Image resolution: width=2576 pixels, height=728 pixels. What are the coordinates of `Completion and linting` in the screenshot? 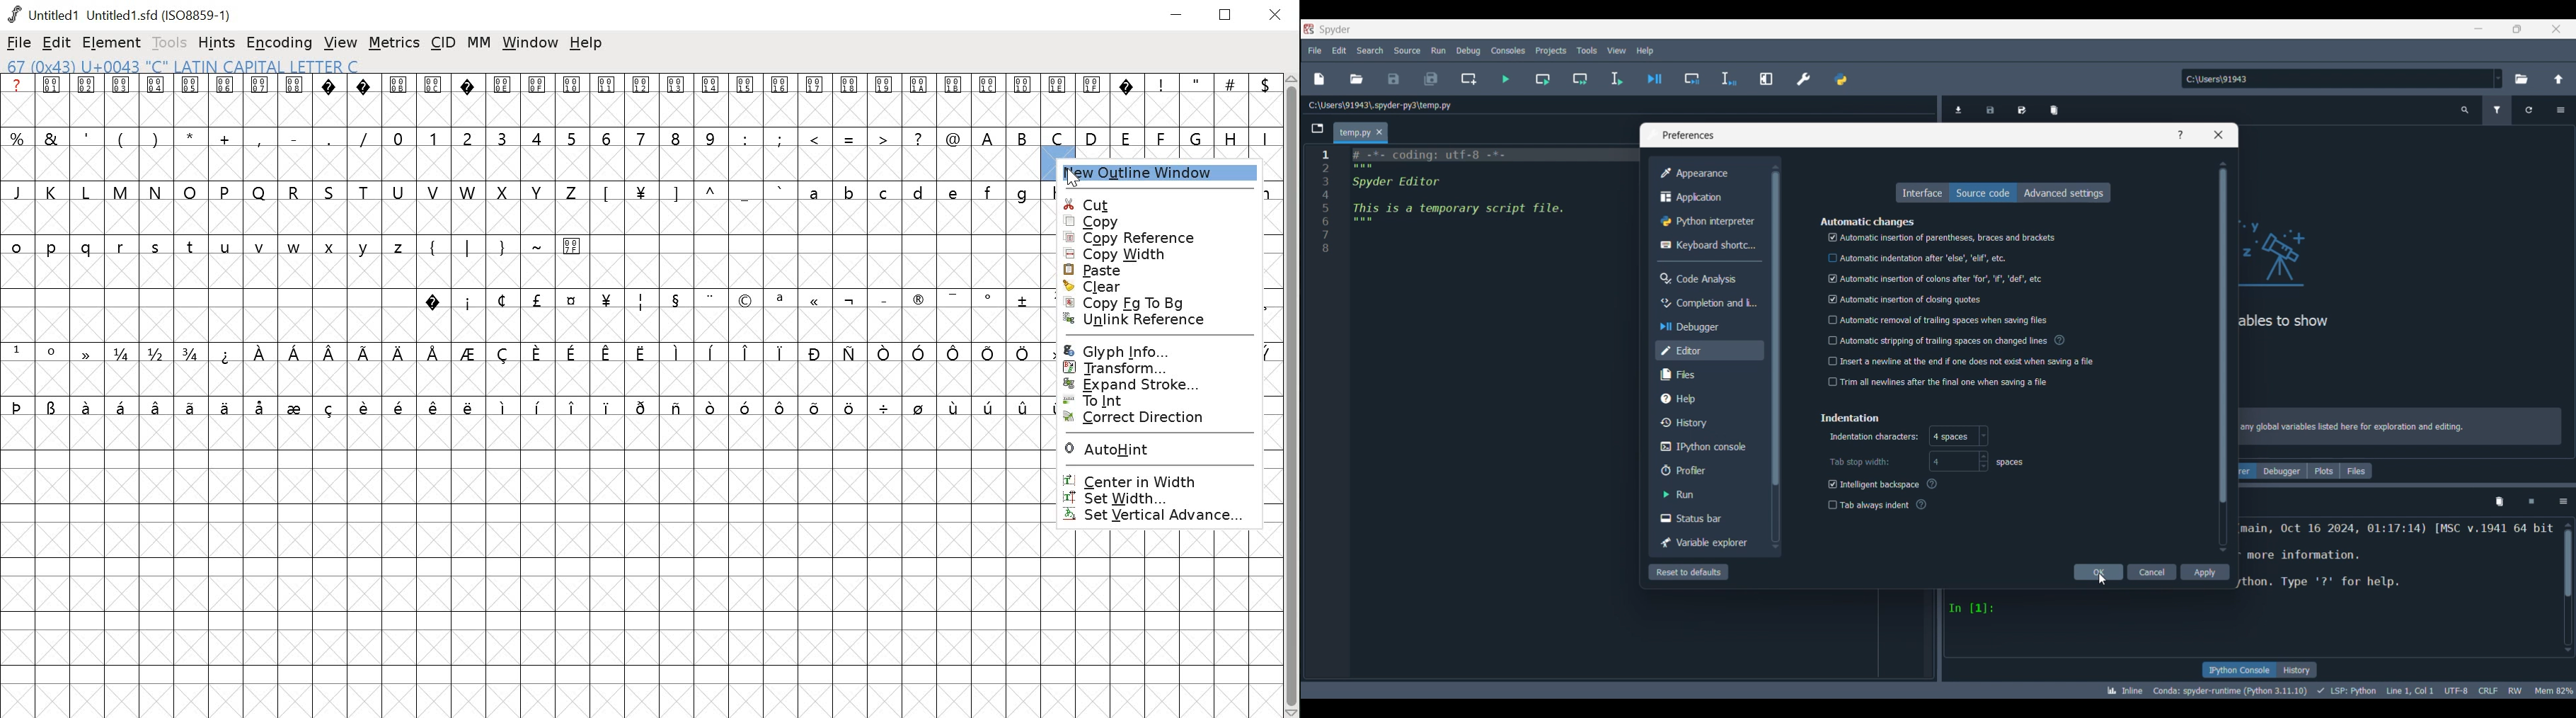 It's located at (1707, 304).